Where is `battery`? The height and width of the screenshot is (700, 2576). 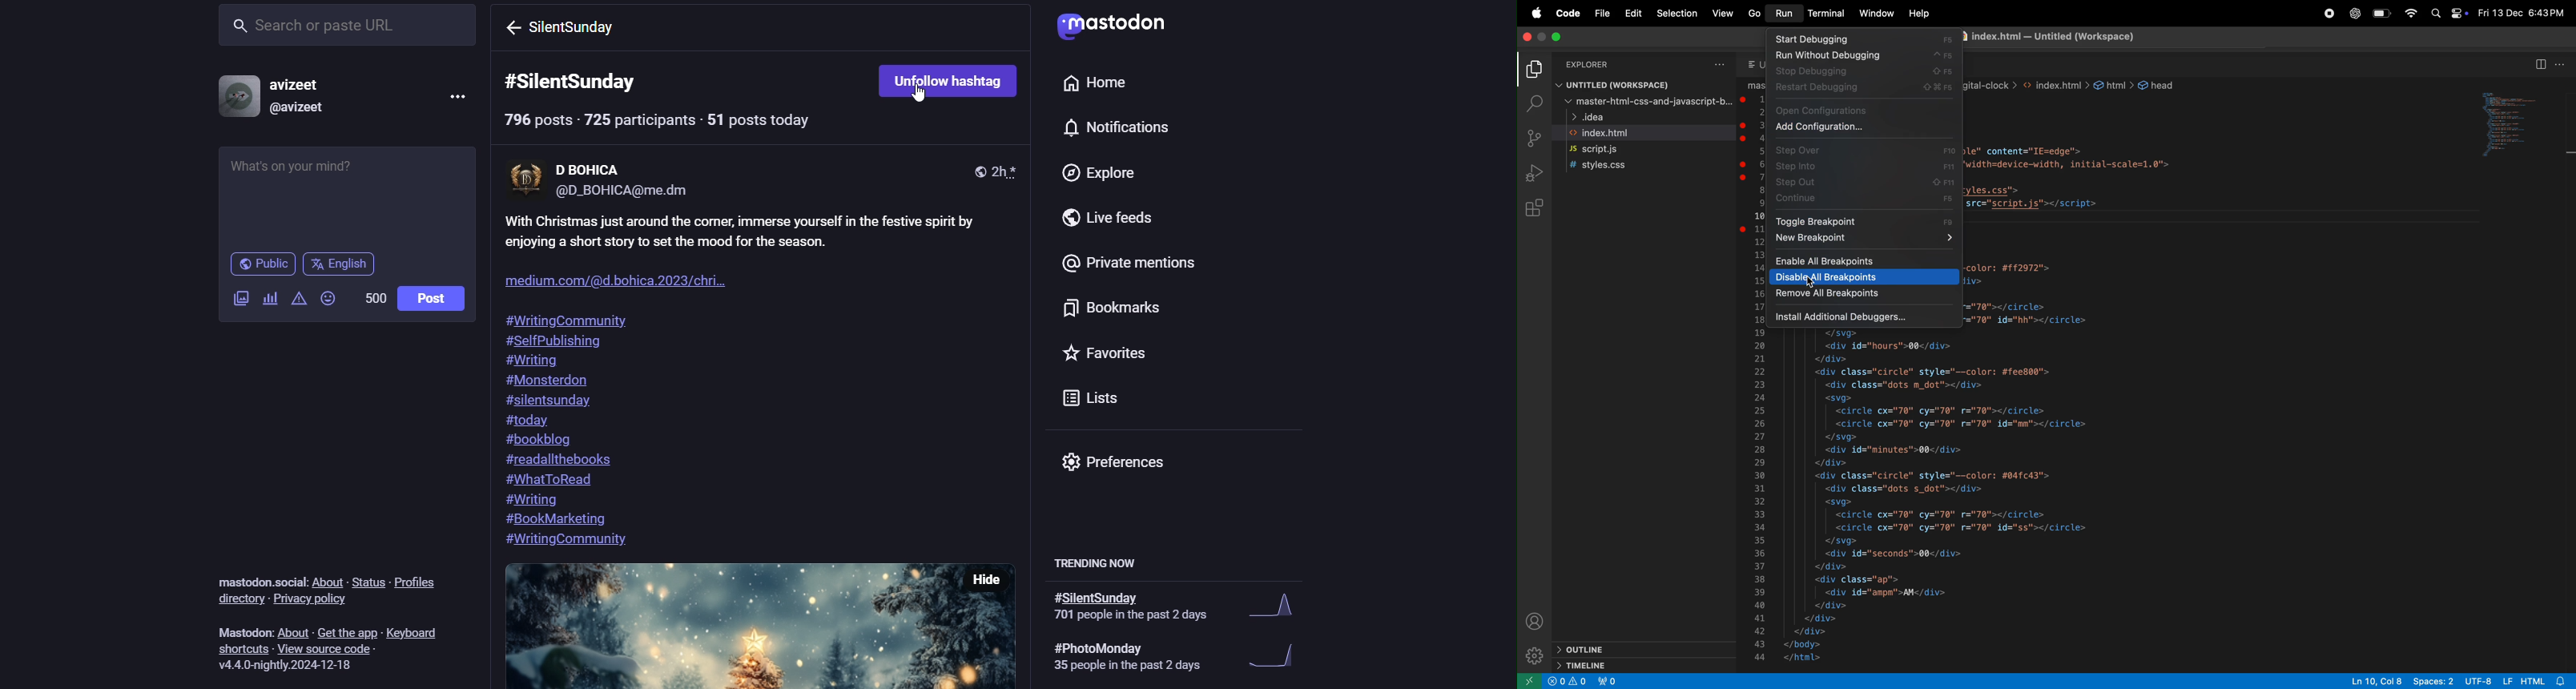
battery is located at coordinates (2384, 14).